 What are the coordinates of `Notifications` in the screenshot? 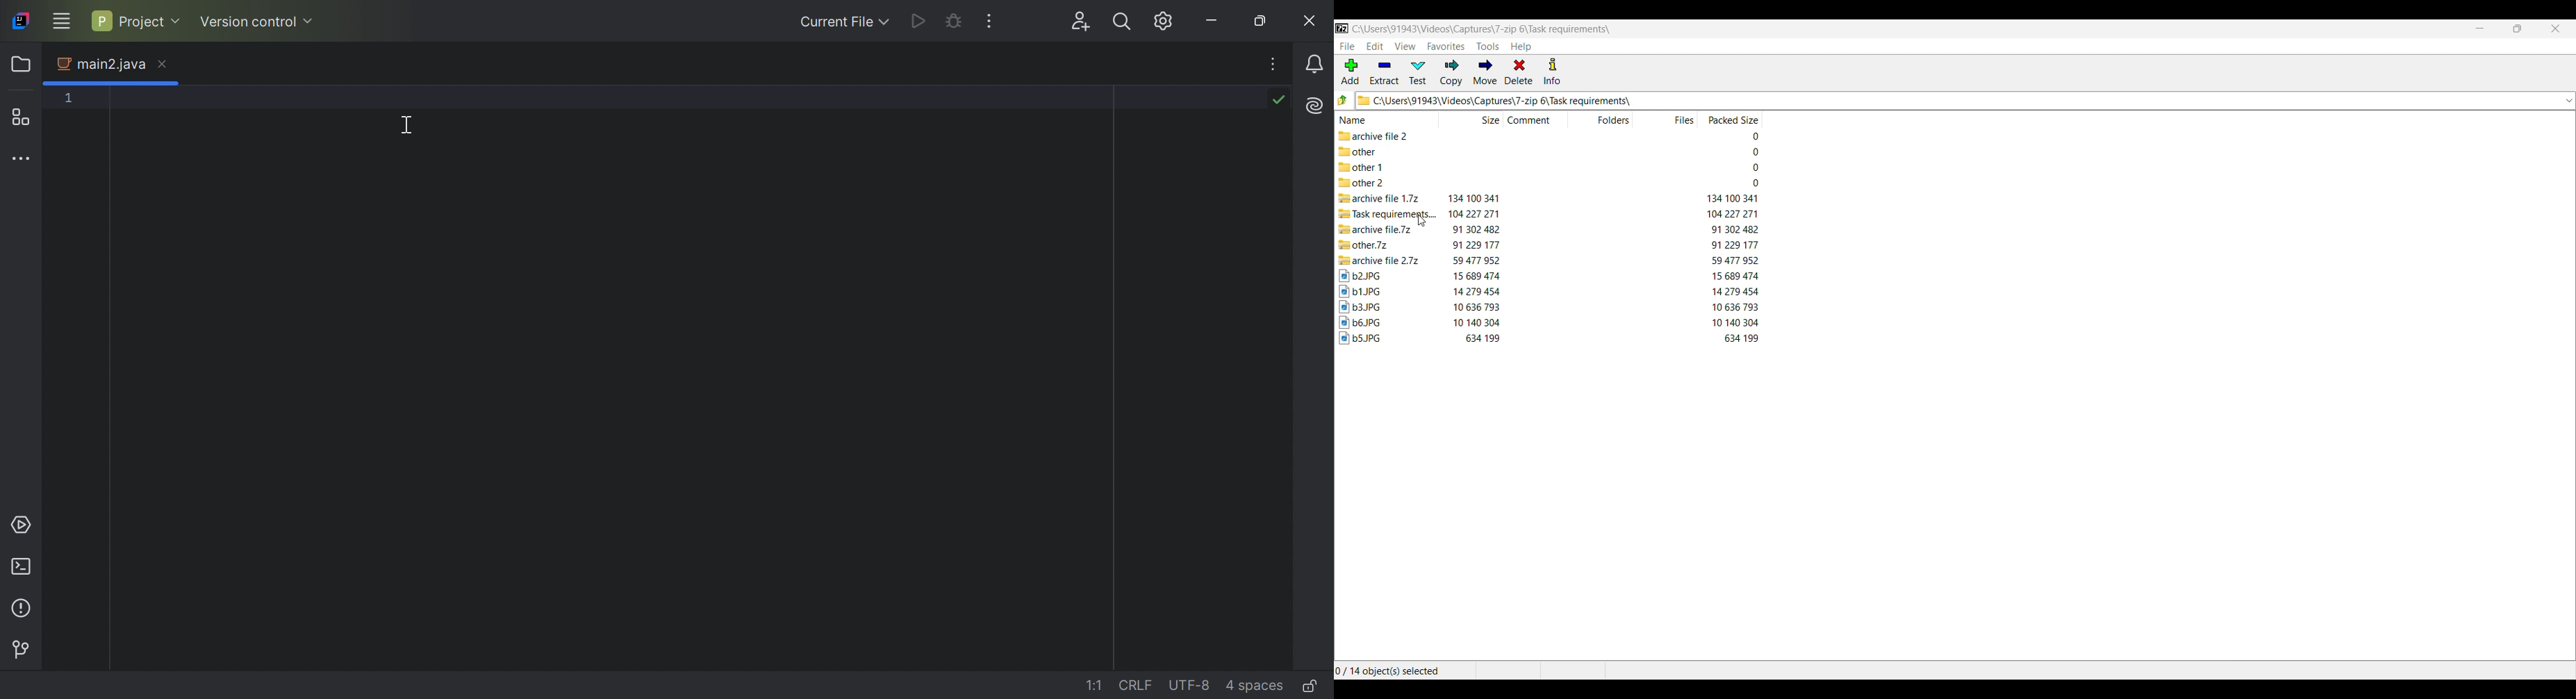 It's located at (1318, 65).